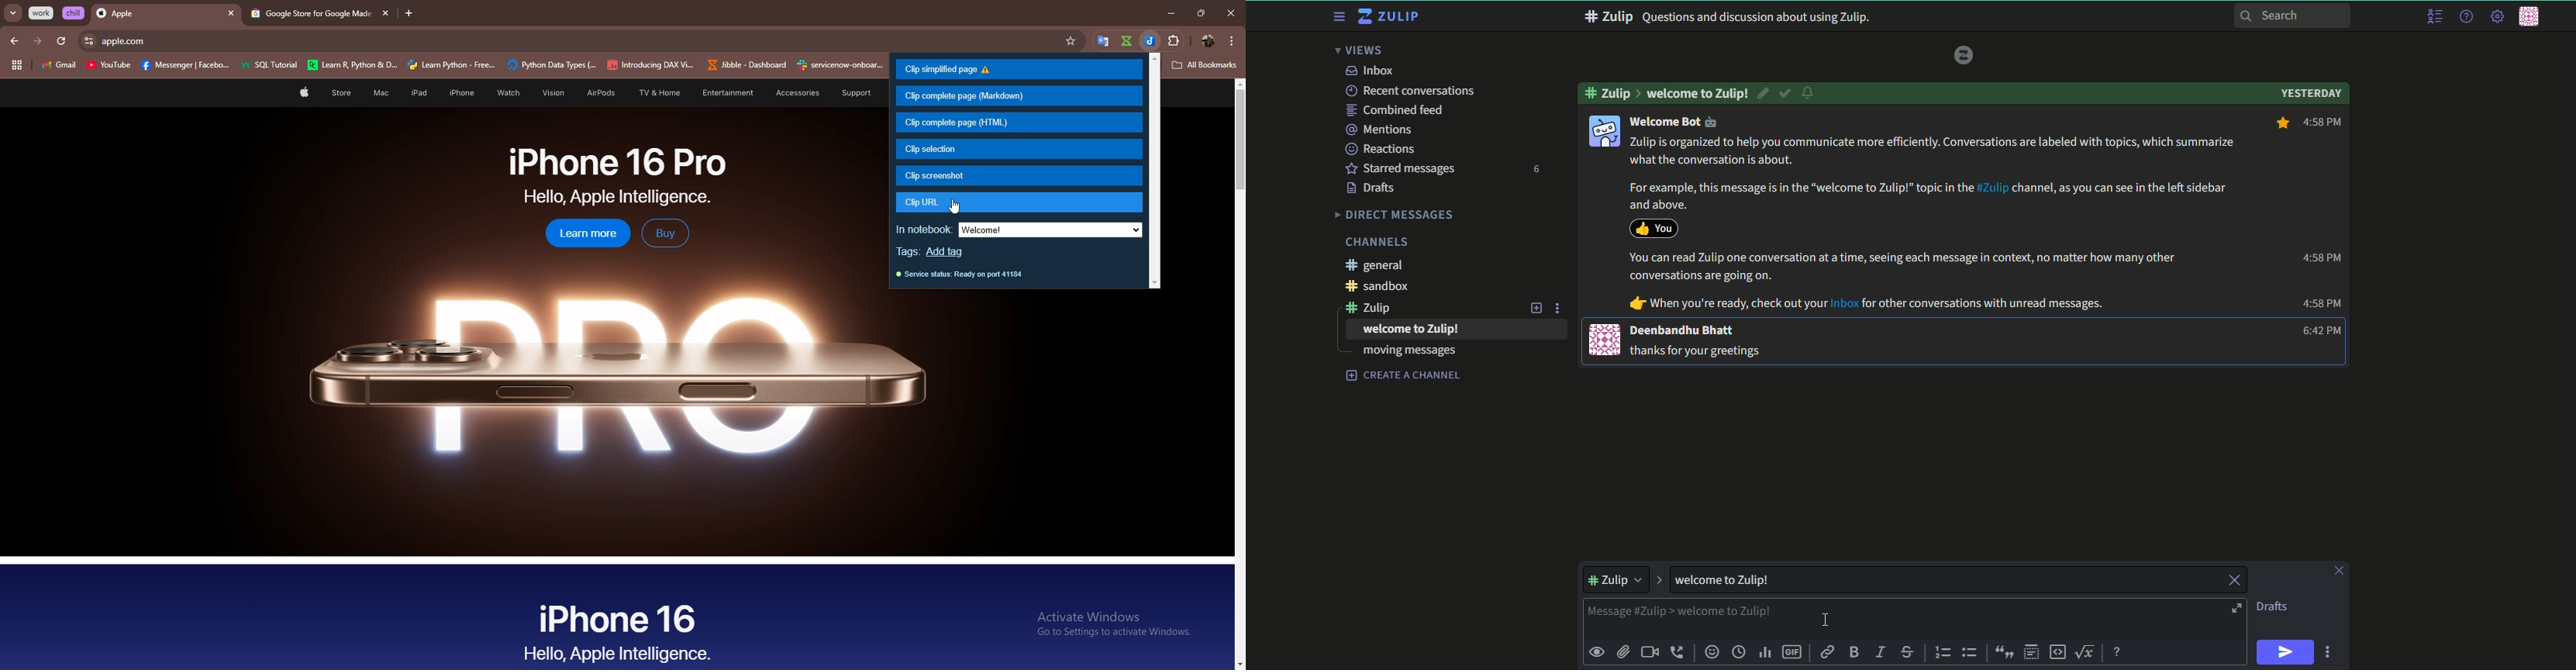  Describe the element at coordinates (1740, 653) in the screenshot. I see `time` at that location.